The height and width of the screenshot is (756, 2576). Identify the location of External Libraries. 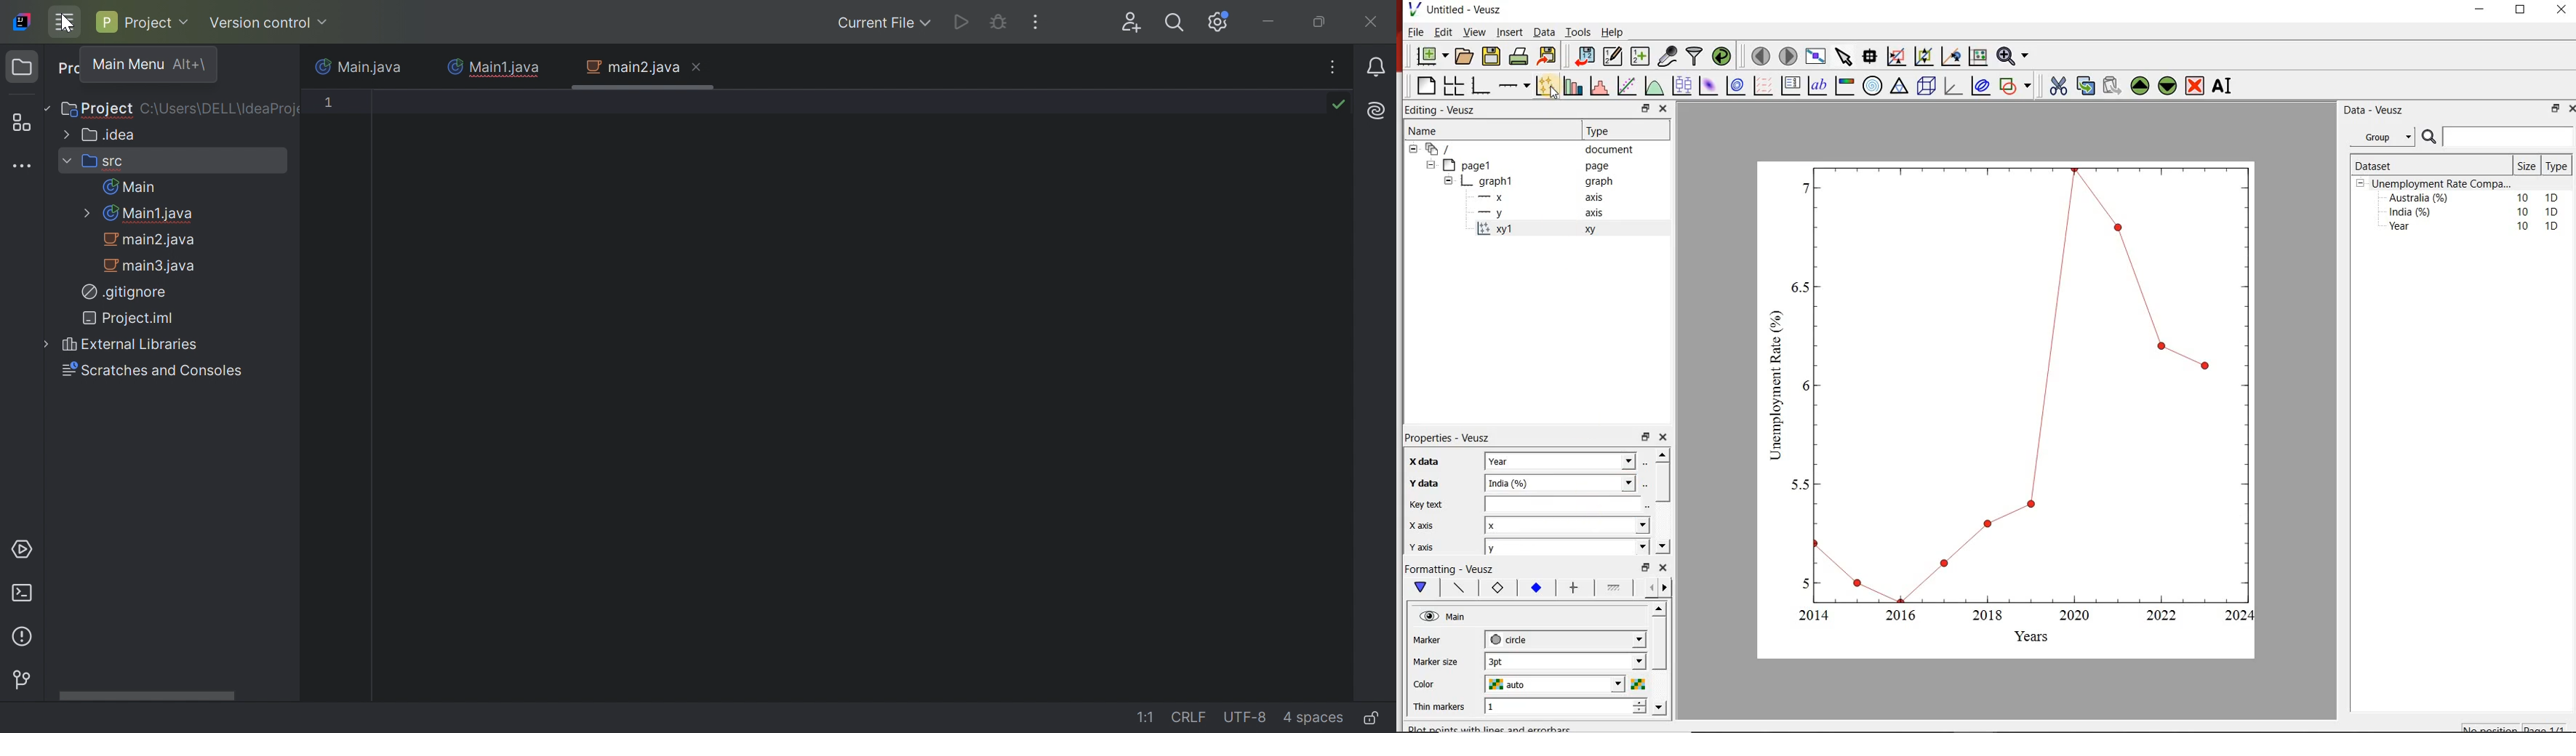
(122, 345).